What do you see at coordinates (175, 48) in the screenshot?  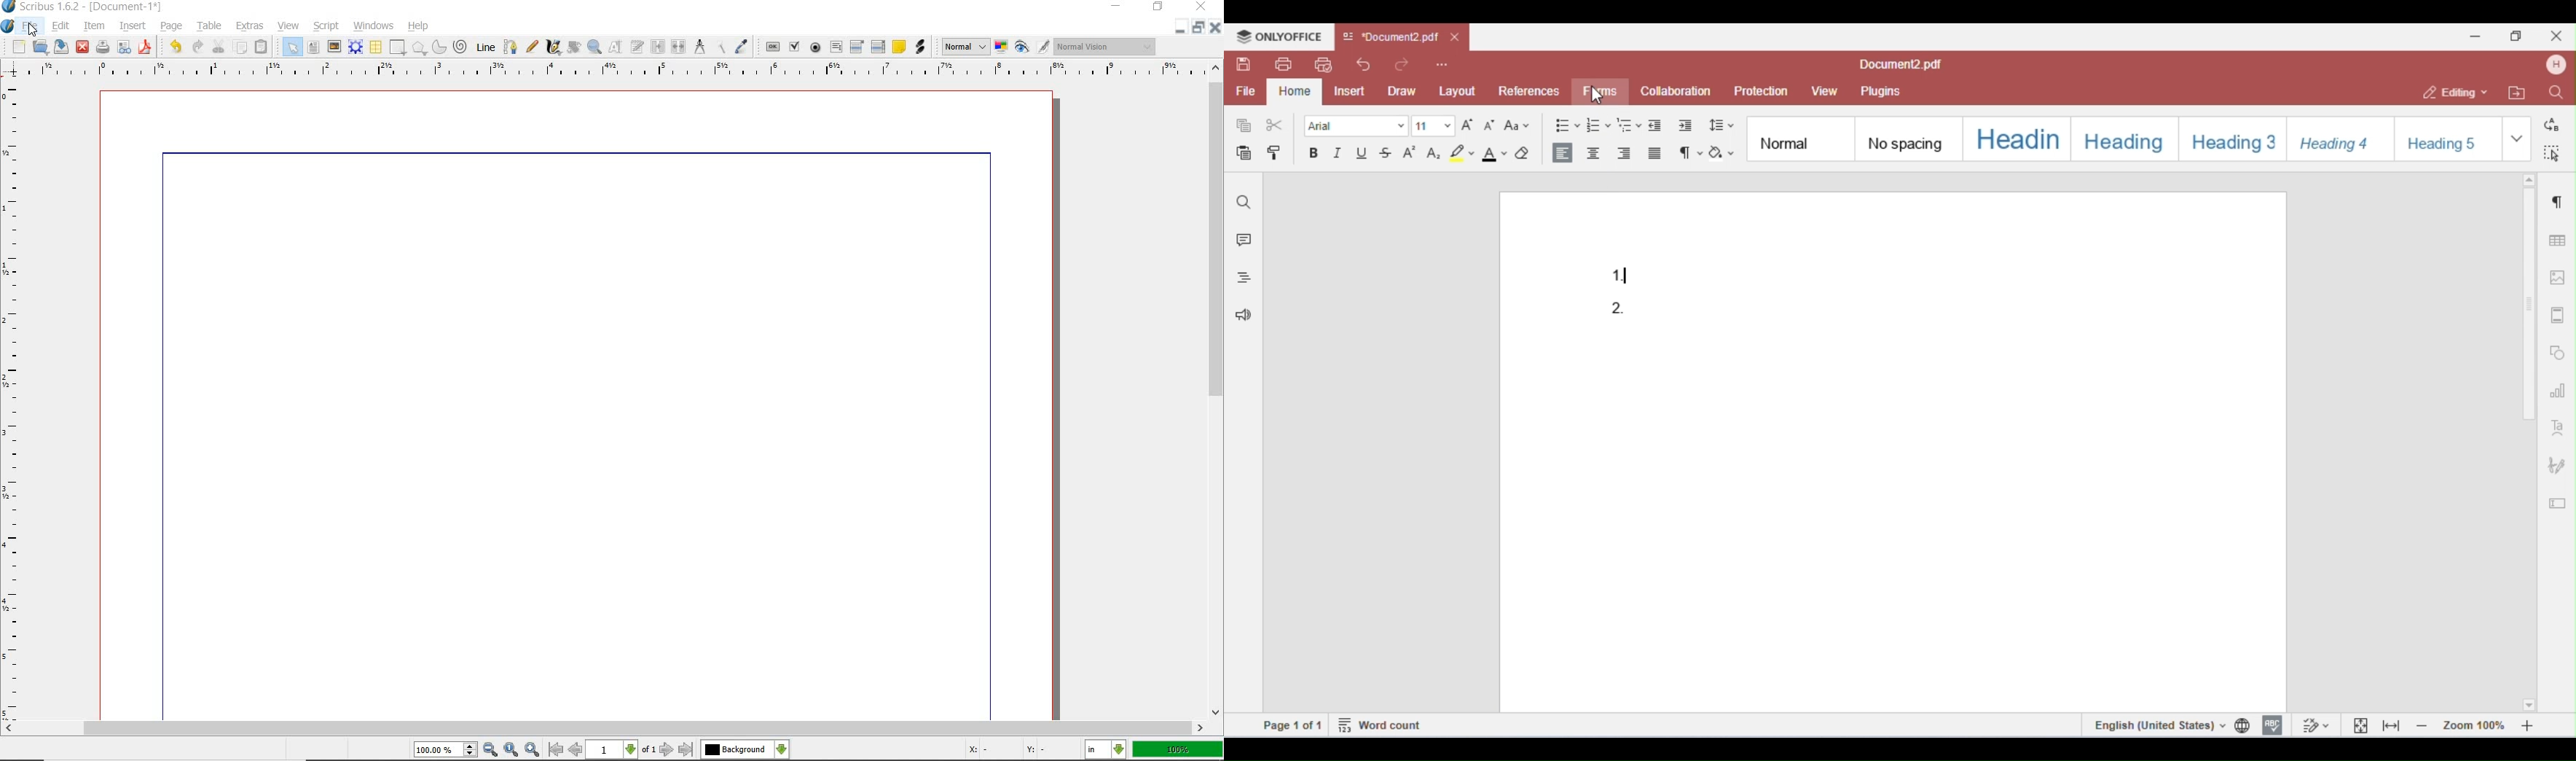 I see `undo` at bounding box center [175, 48].